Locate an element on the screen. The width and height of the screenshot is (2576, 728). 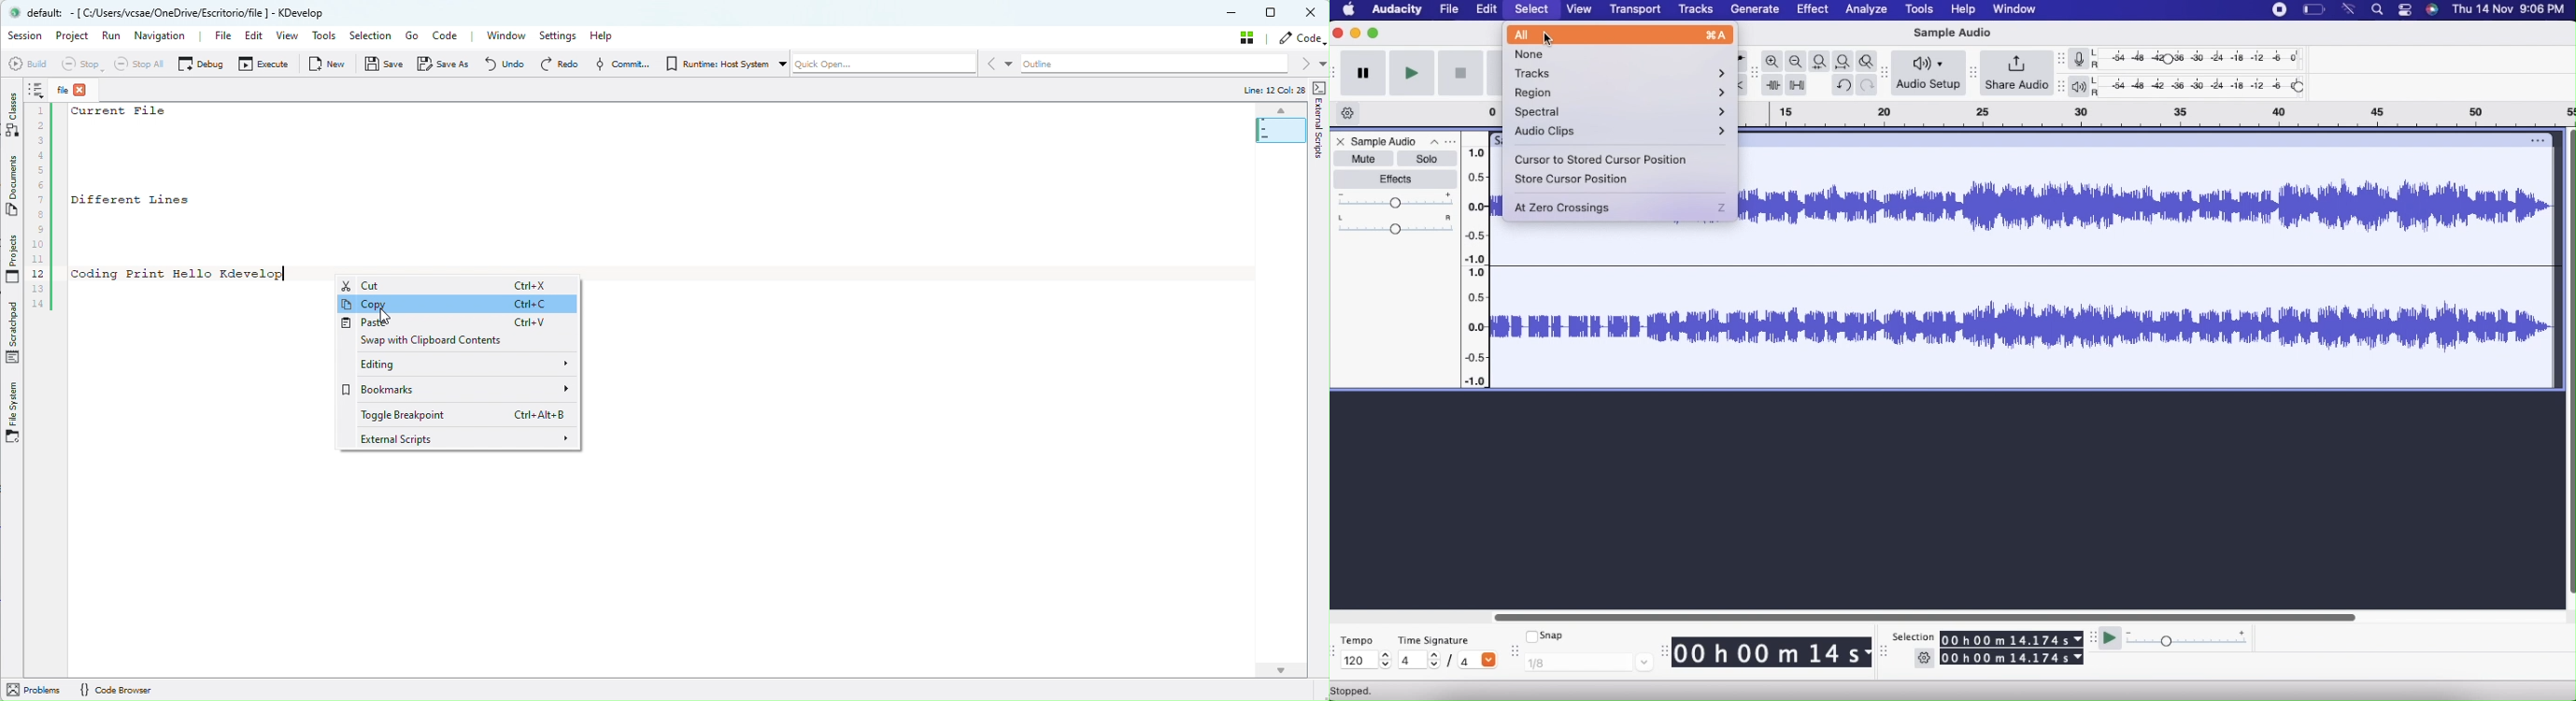
Save is located at coordinates (380, 66).